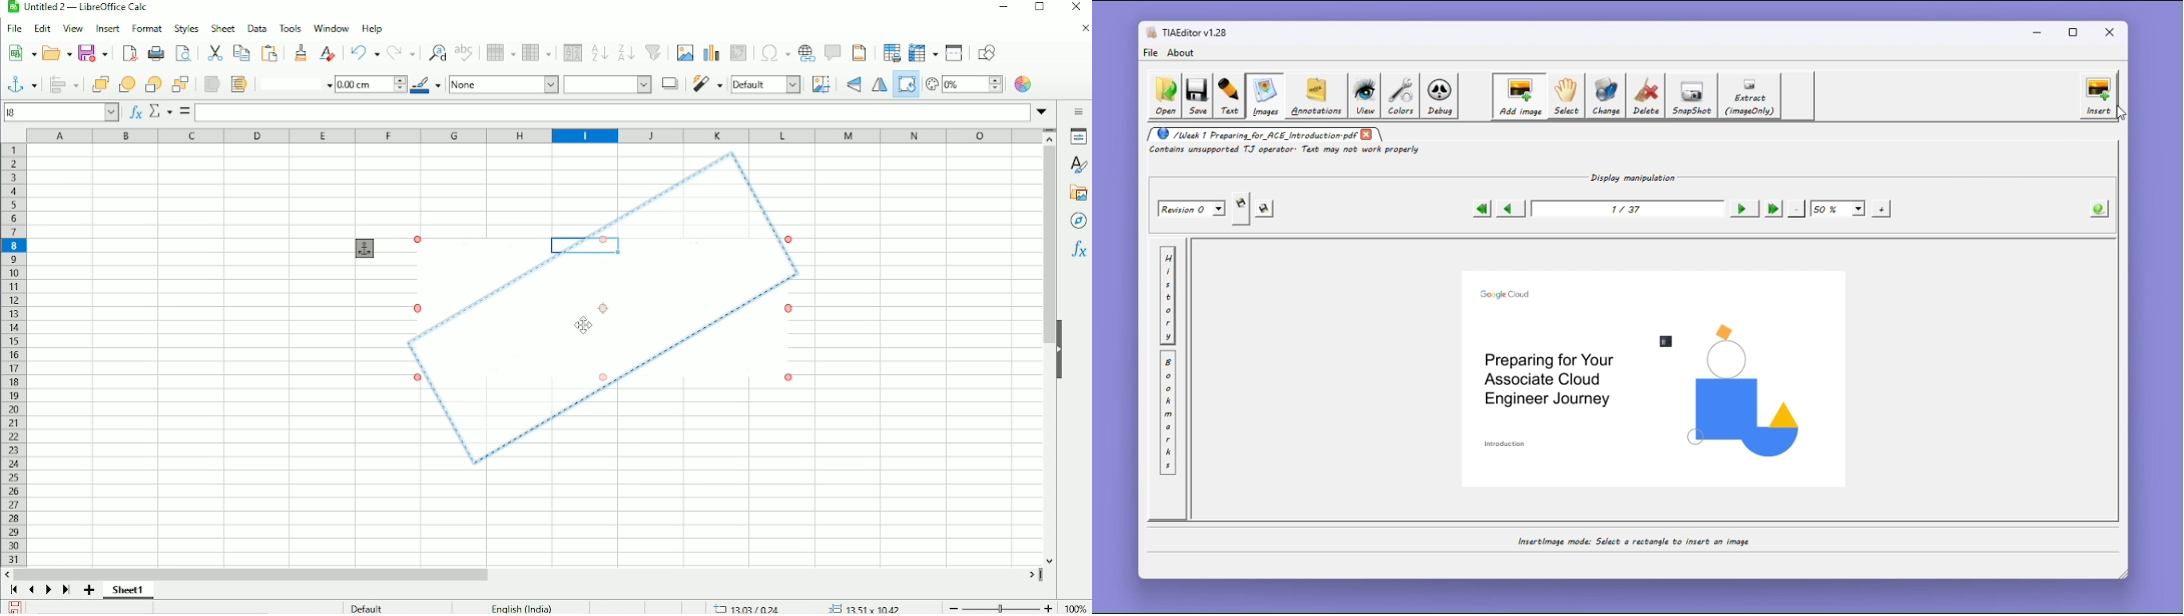 This screenshot has height=616, width=2184. I want to click on Autofilter, so click(655, 53).